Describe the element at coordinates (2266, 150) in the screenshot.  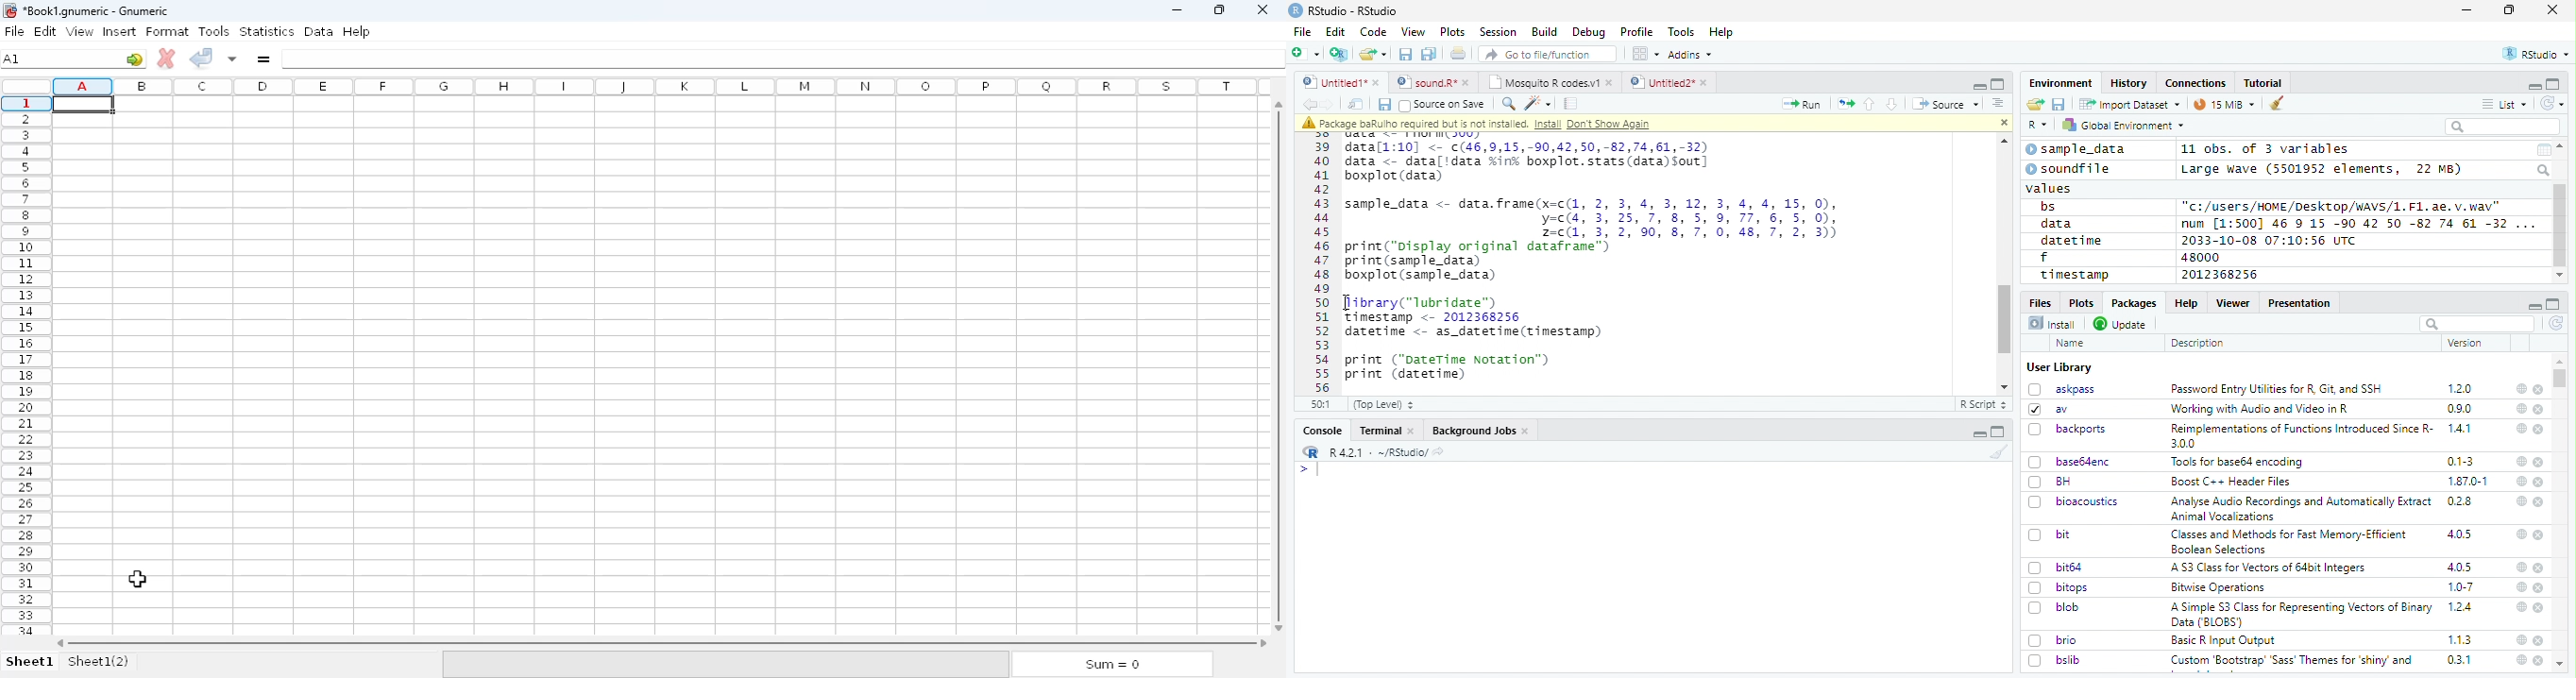
I see `11 obs. of 3 variables` at that location.